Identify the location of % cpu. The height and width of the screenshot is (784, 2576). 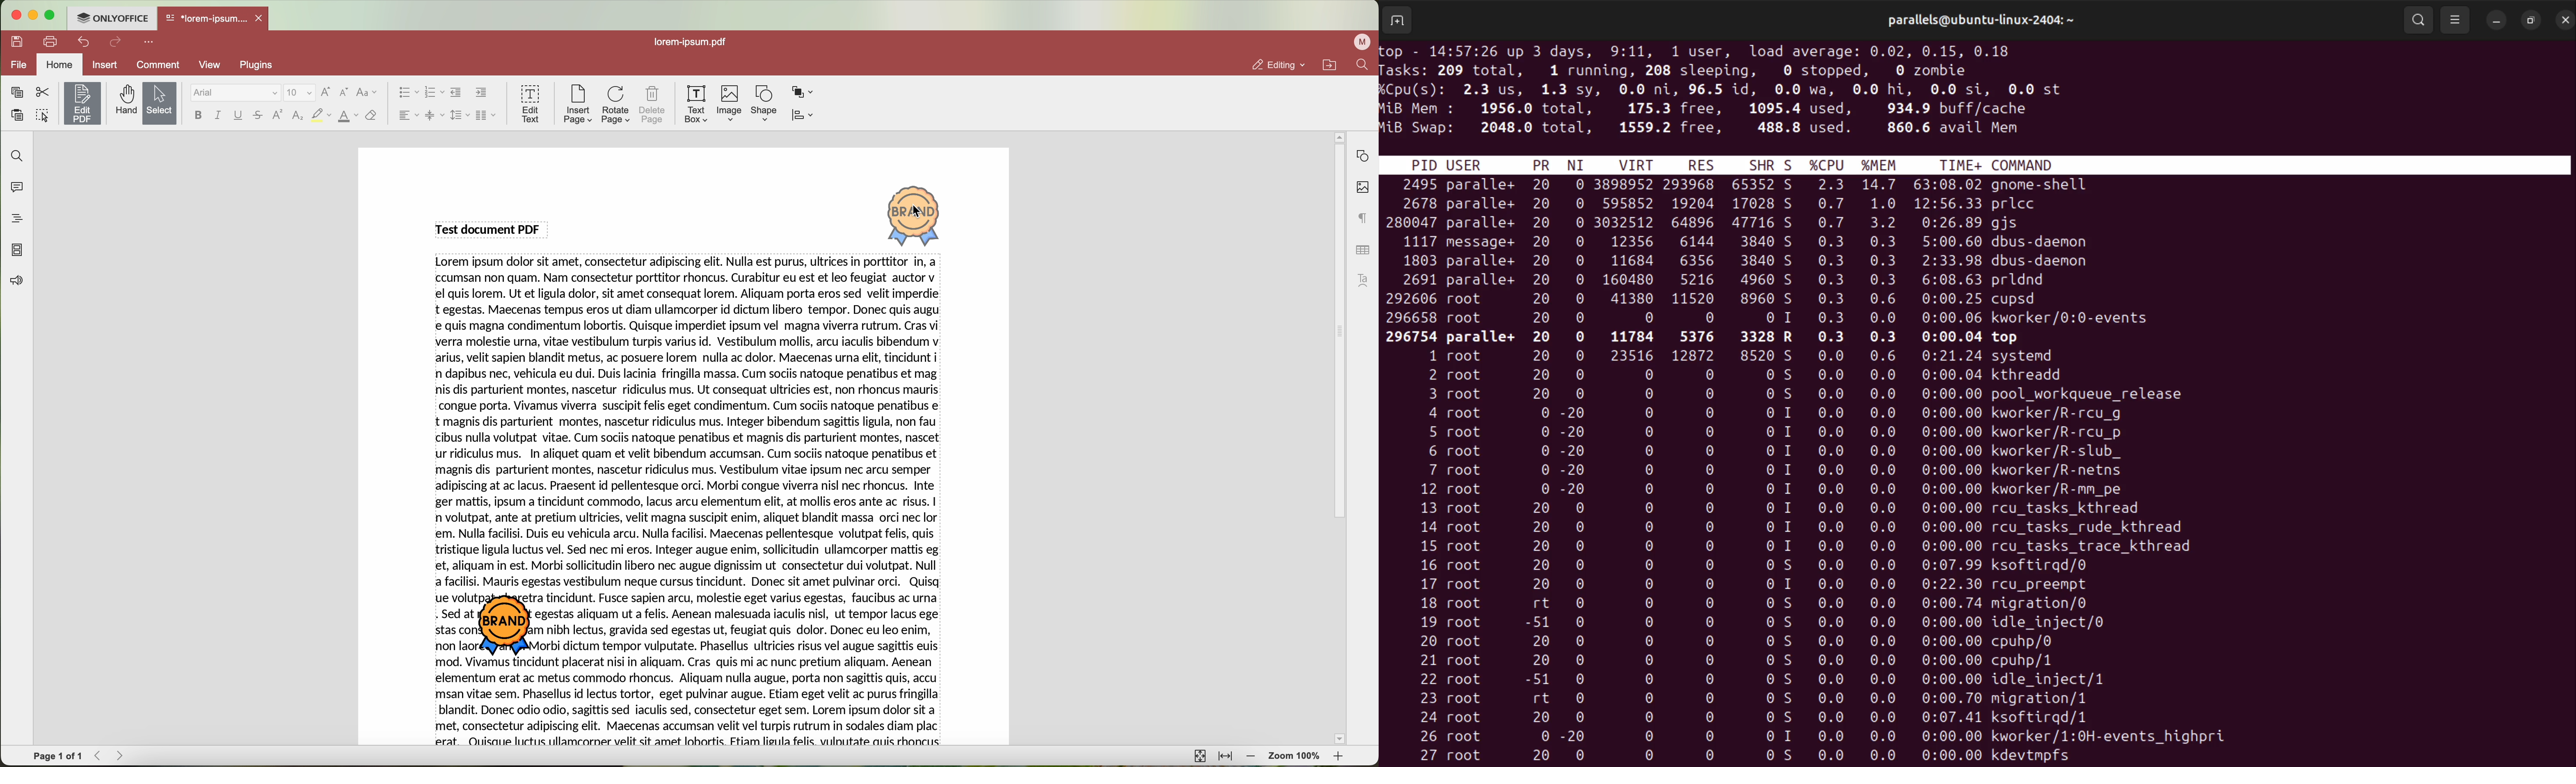
(1828, 164).